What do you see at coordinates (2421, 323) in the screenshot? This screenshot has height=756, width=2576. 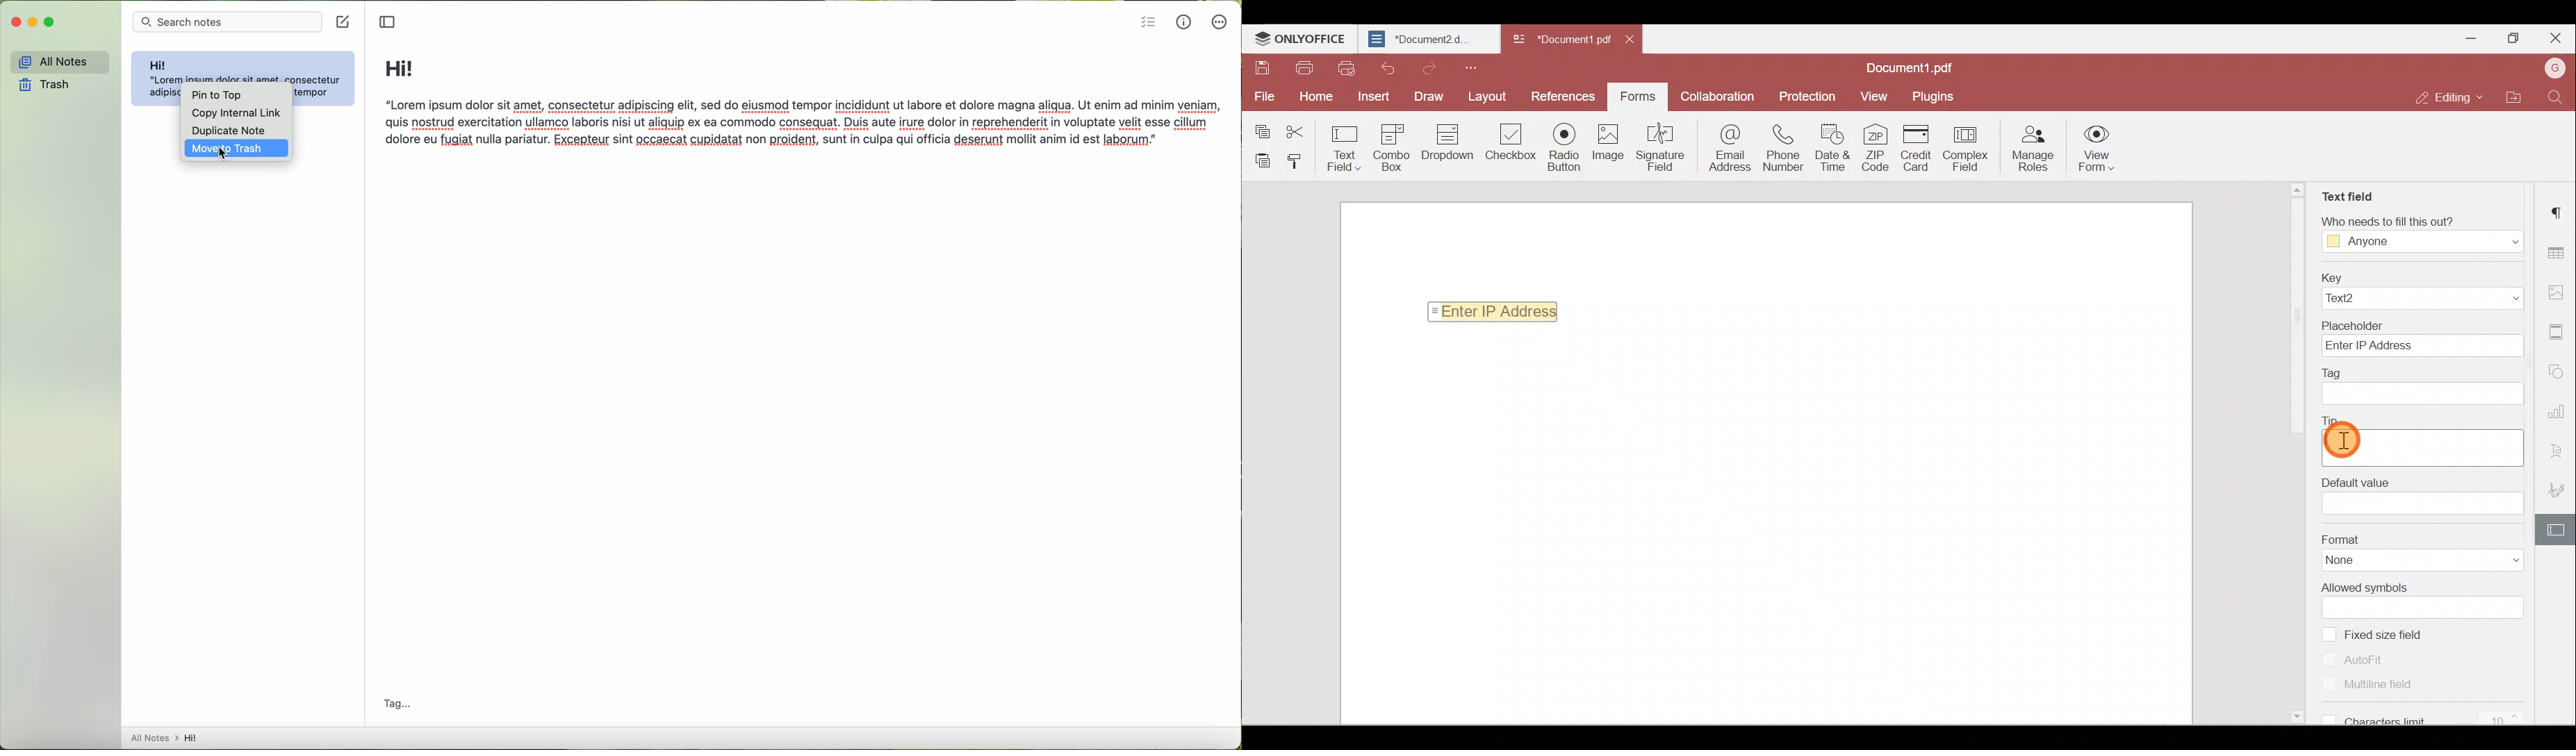 I see `Placeholder` at bounding box center [2421, 323].